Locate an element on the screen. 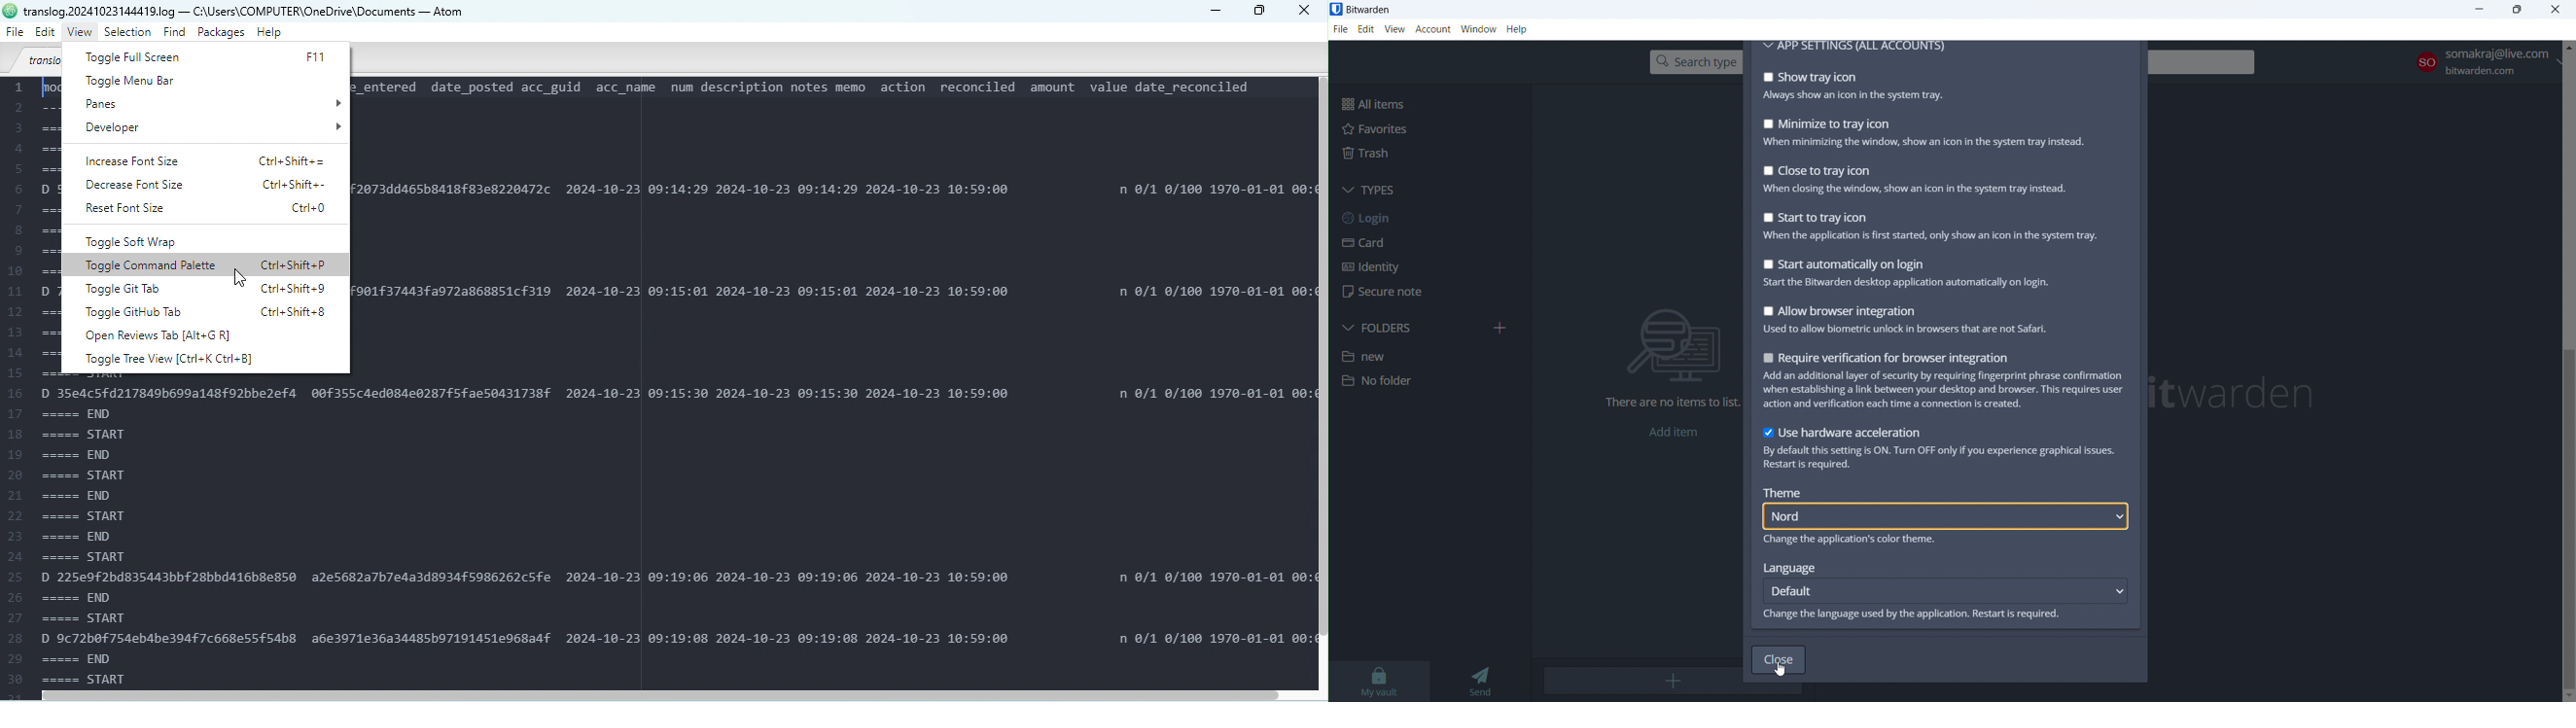 The height and width of the screenshot is (728, 2576). window is located at coordinates (1479, 29).